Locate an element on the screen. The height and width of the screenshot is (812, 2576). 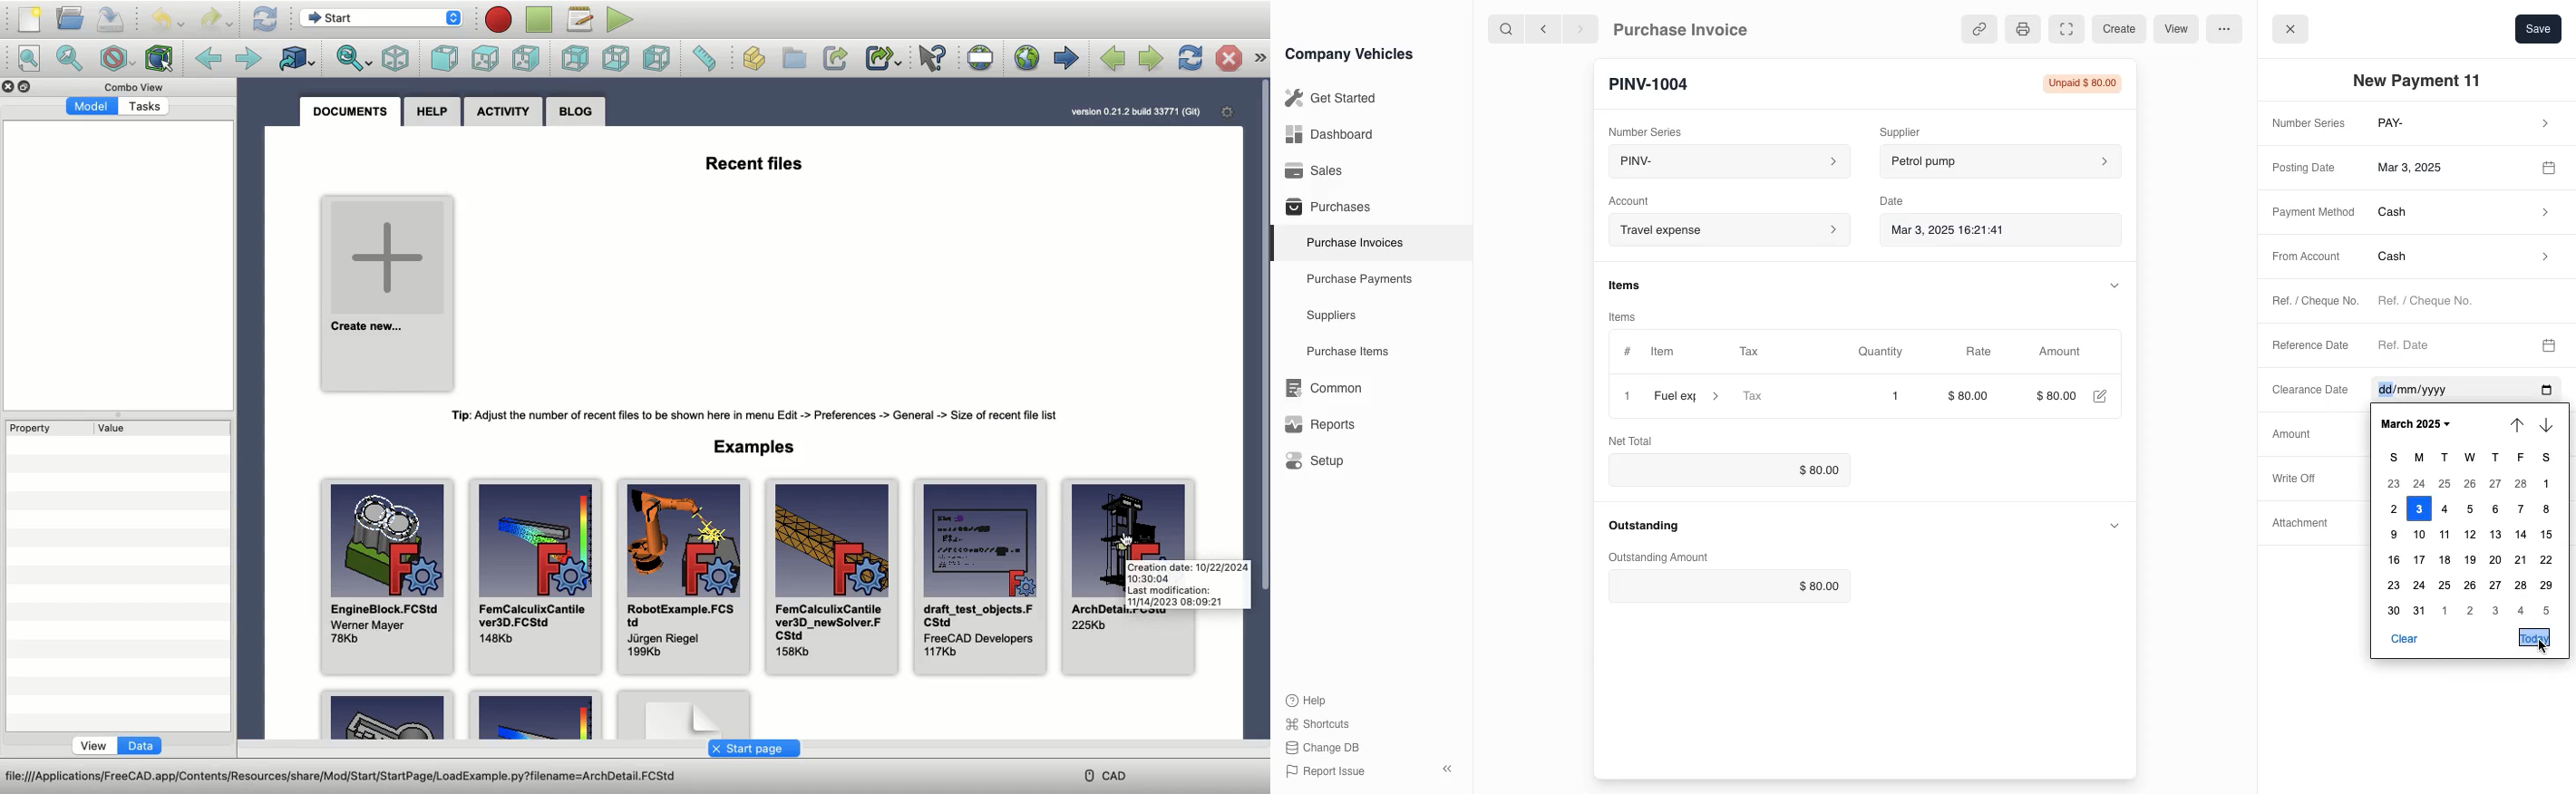
Right is located at coordinates (529, 57).